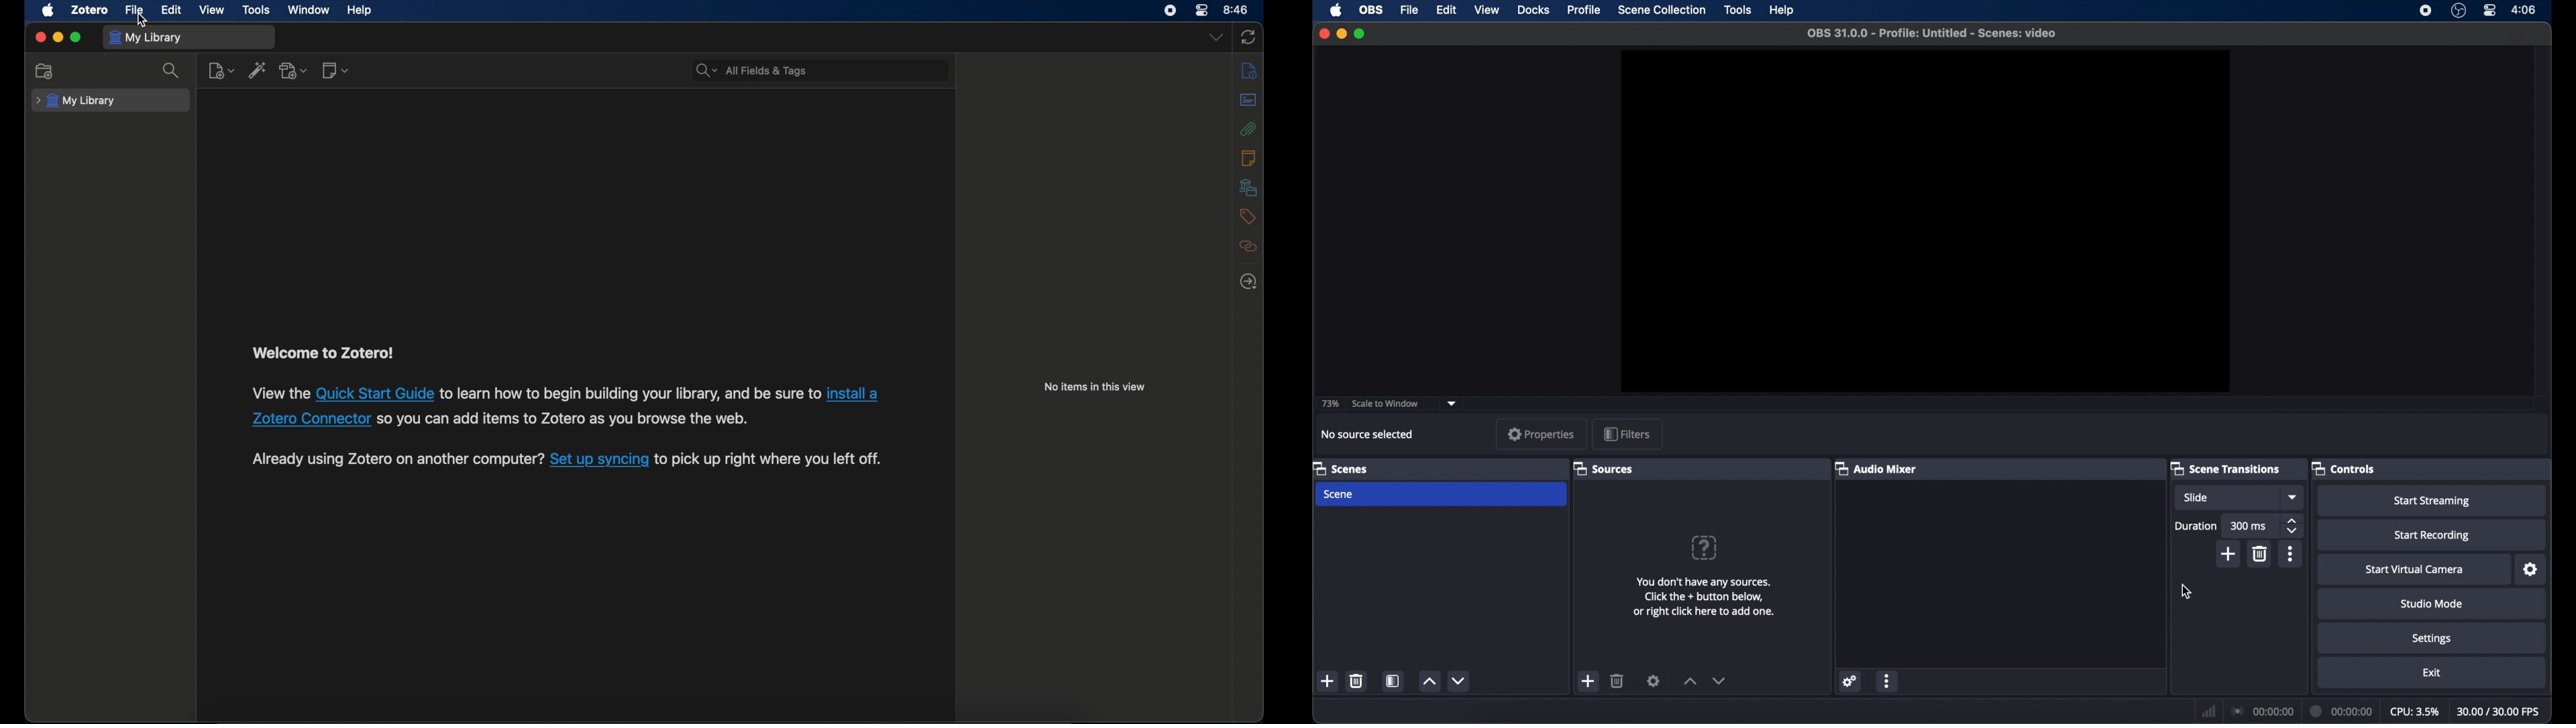 This screenshot has height=728, width=2576. I want to click on properties, so click(1540, 434).